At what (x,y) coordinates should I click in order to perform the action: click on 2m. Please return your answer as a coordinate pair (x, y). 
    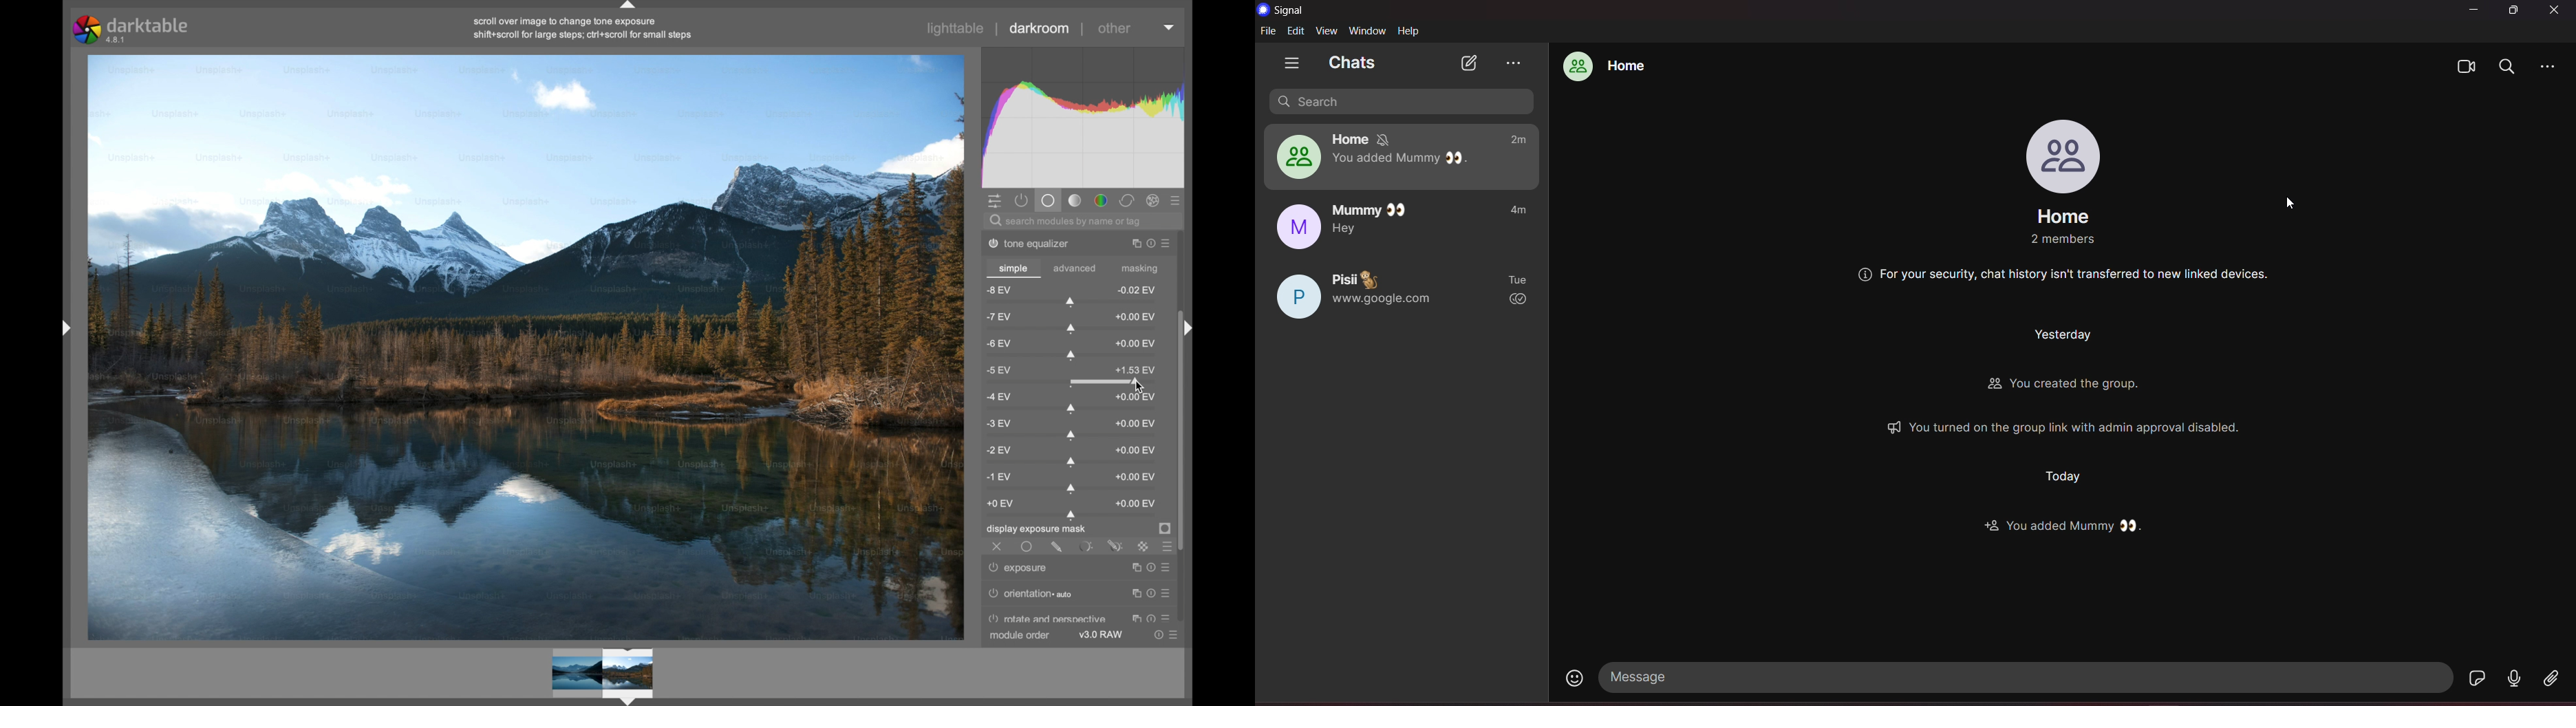
    Looking at the image, I should click on (1520, 140).